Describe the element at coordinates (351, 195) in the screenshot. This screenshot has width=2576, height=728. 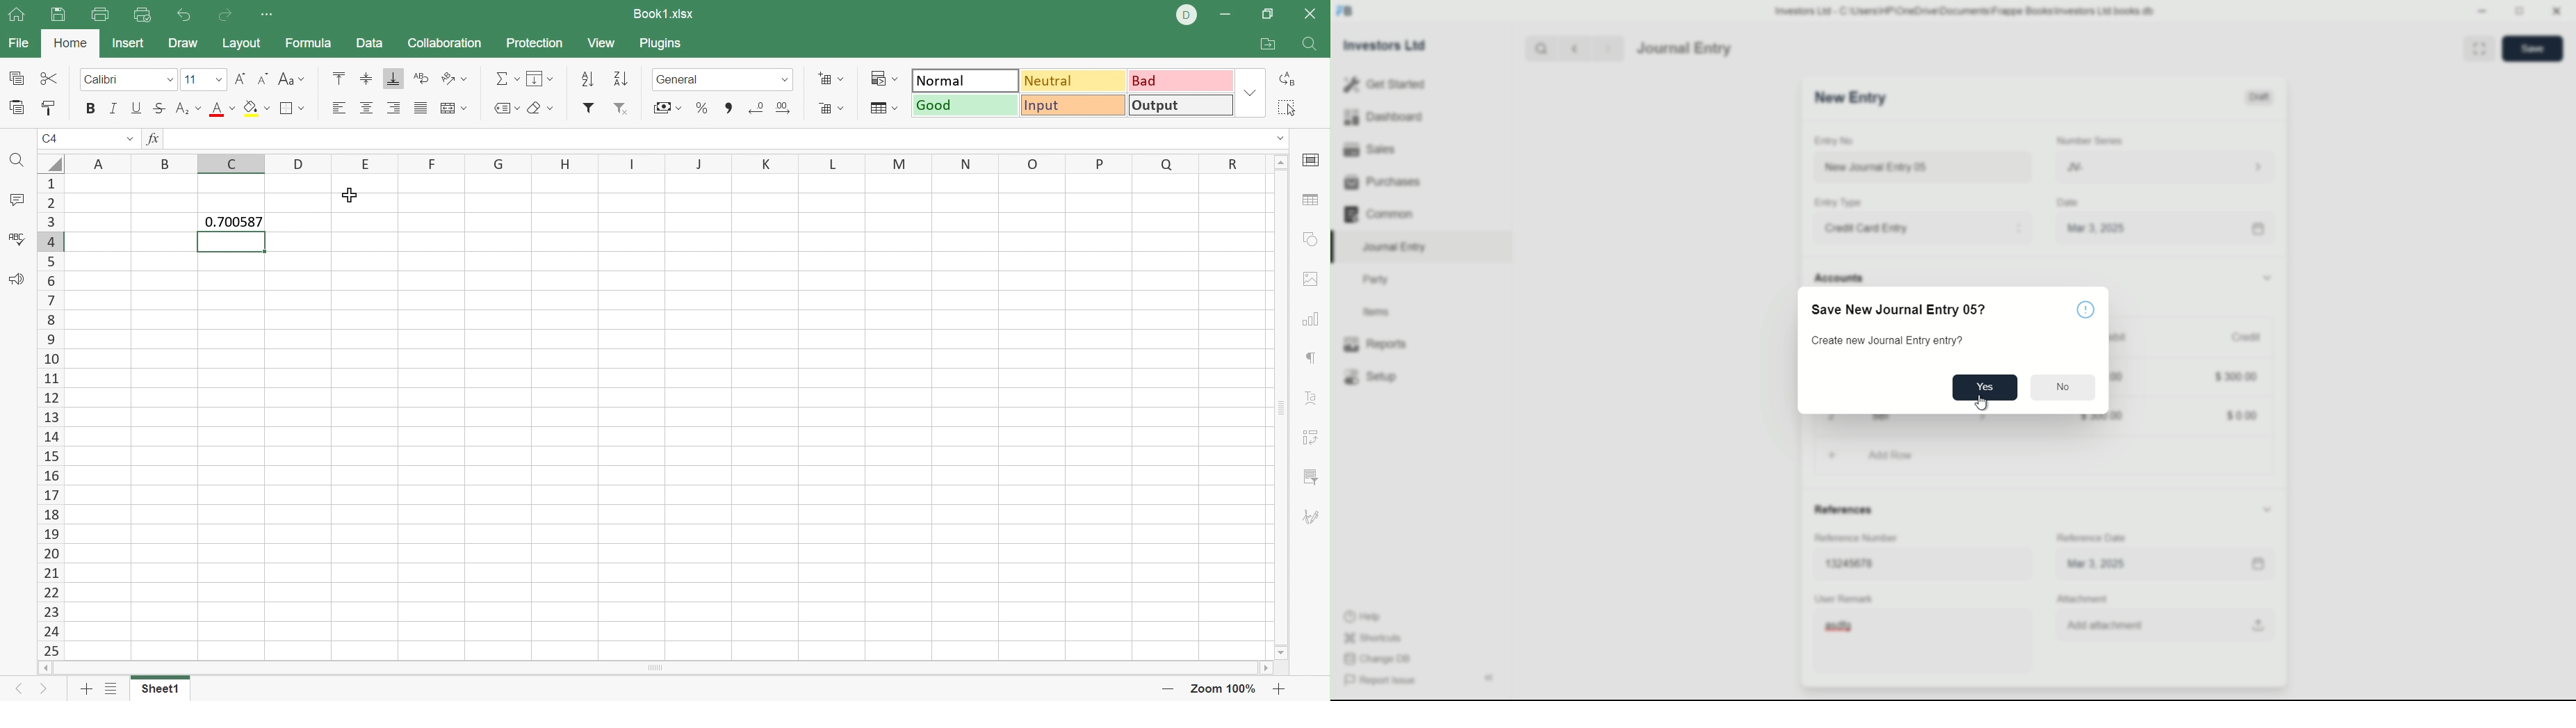
I see `Cursor` at that location.